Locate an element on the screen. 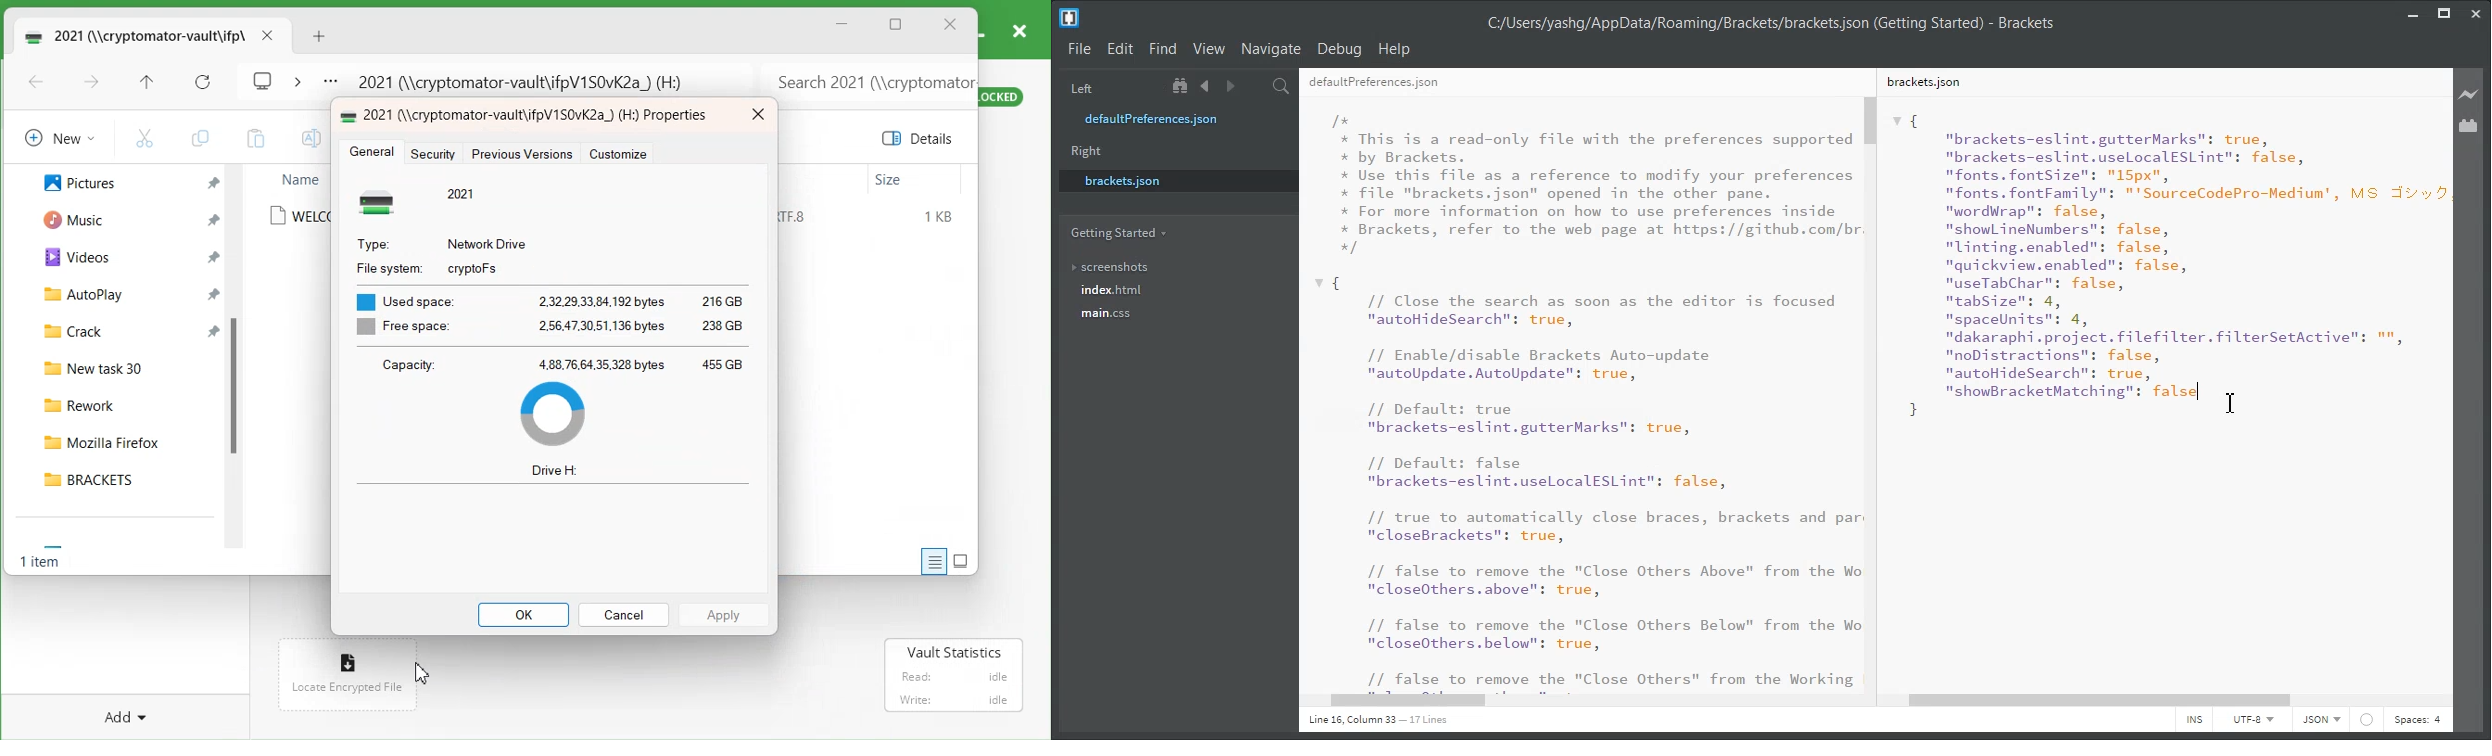  Maximize is located at coordinates (2444, 11).